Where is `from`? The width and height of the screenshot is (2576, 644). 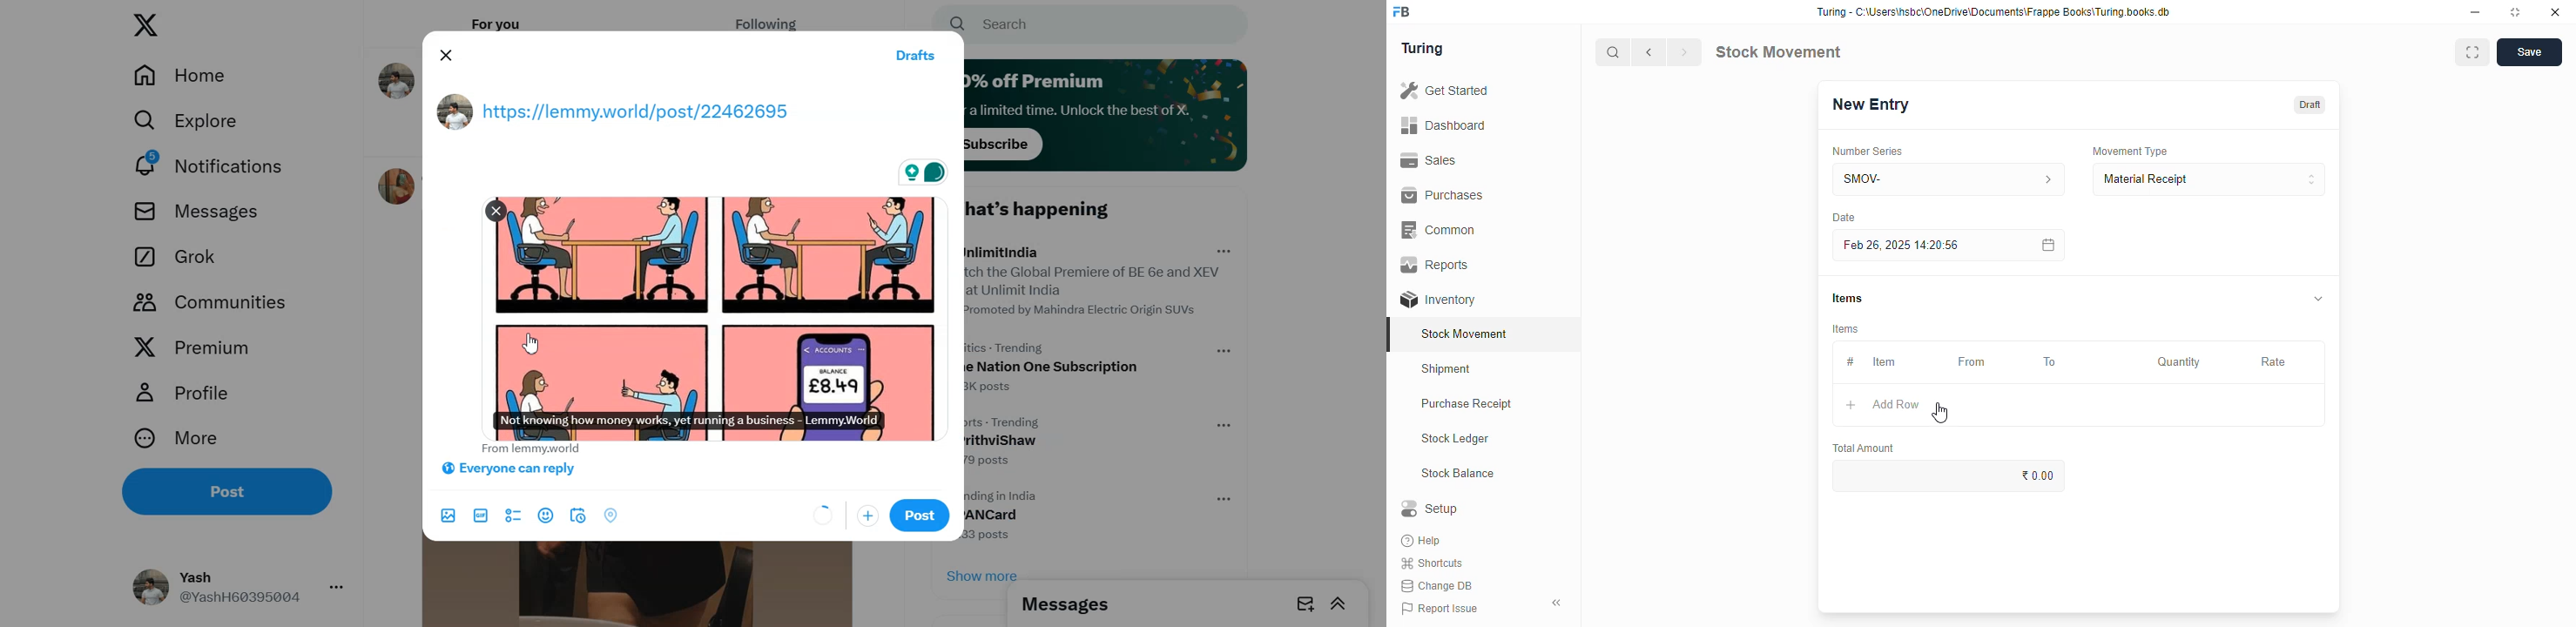 from is located at coordinates (1972, 362).